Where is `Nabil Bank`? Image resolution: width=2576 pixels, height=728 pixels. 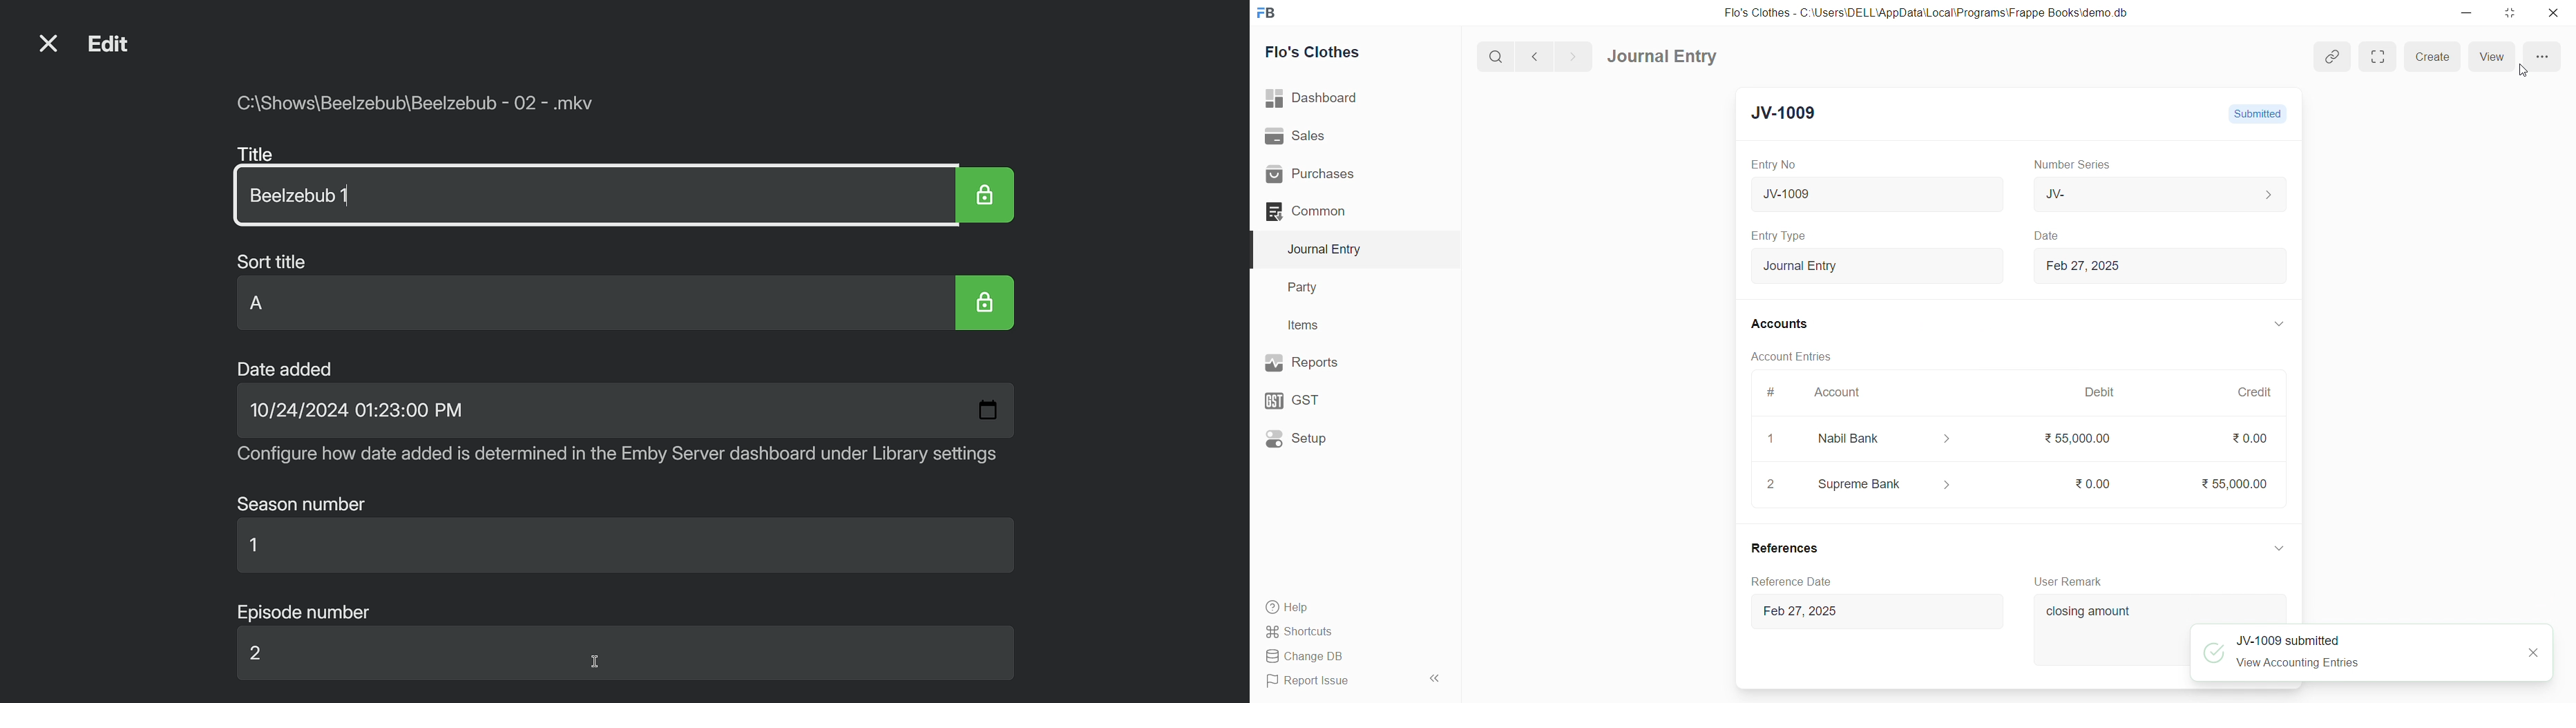 Nabil Bank is located at coordinates (1882, 441).